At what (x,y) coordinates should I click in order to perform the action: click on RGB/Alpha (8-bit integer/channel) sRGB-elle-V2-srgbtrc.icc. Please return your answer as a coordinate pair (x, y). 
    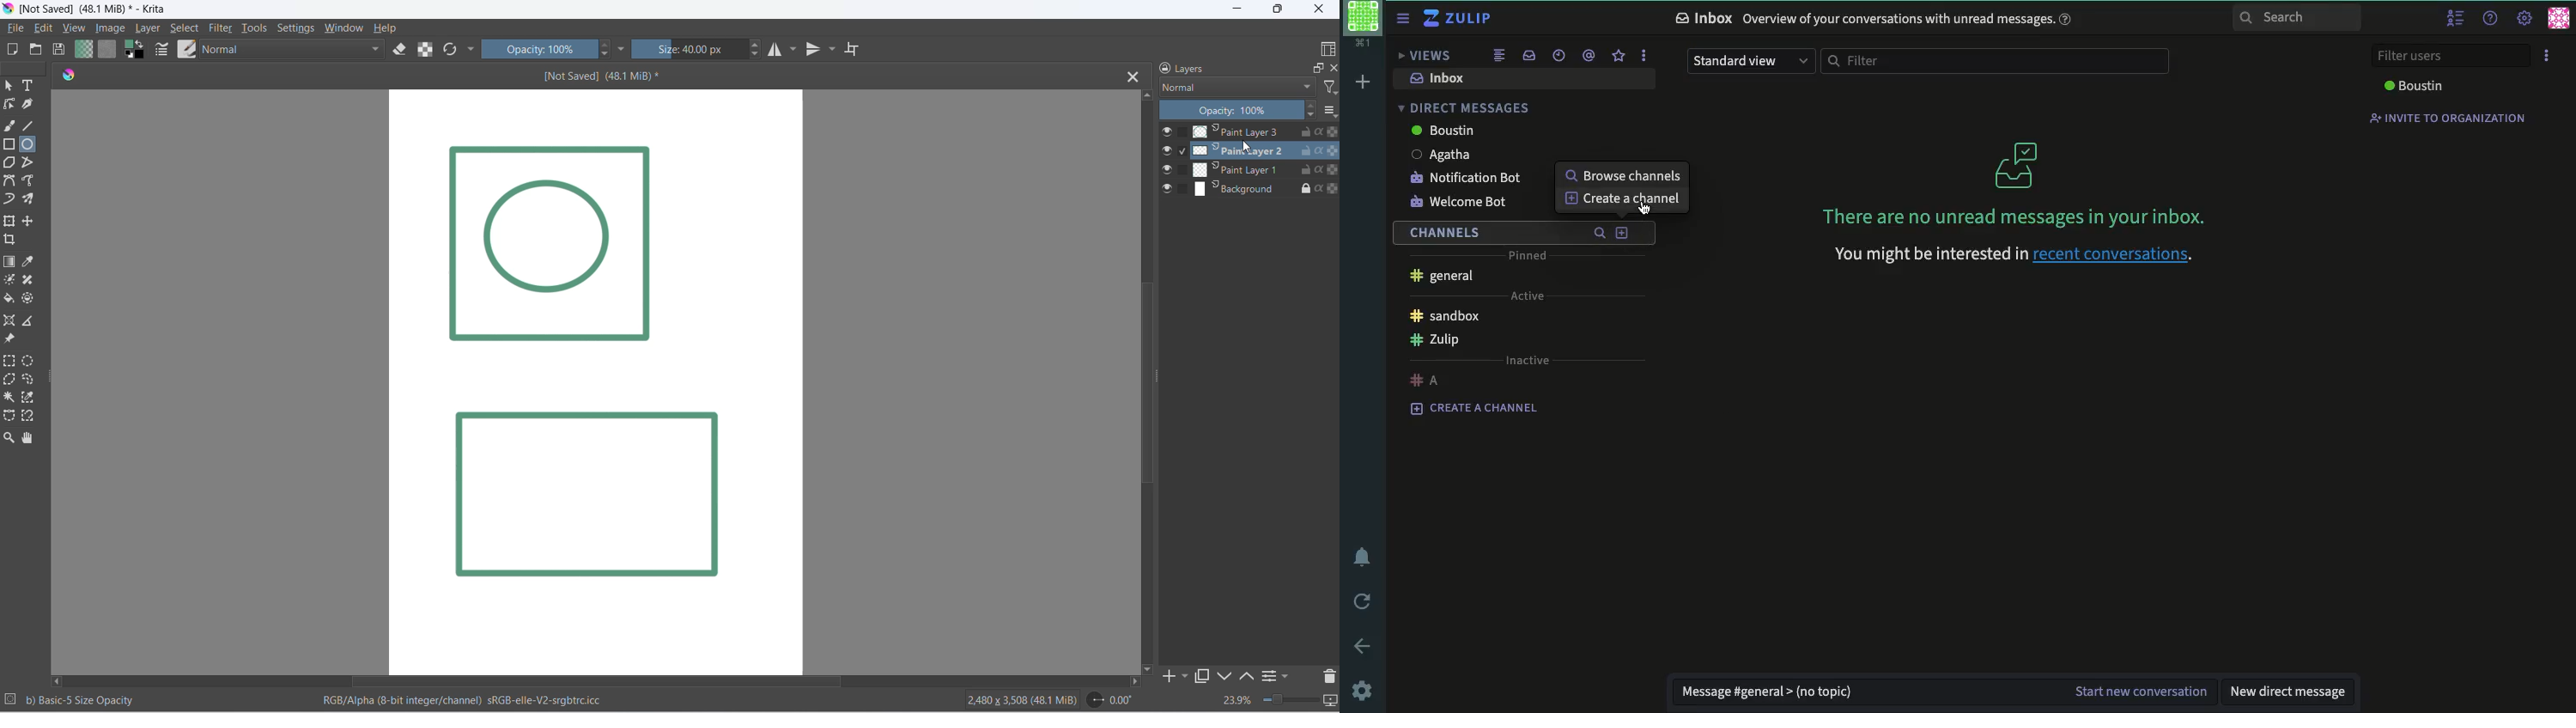
    Looking at the image, I should click on (478, 703).